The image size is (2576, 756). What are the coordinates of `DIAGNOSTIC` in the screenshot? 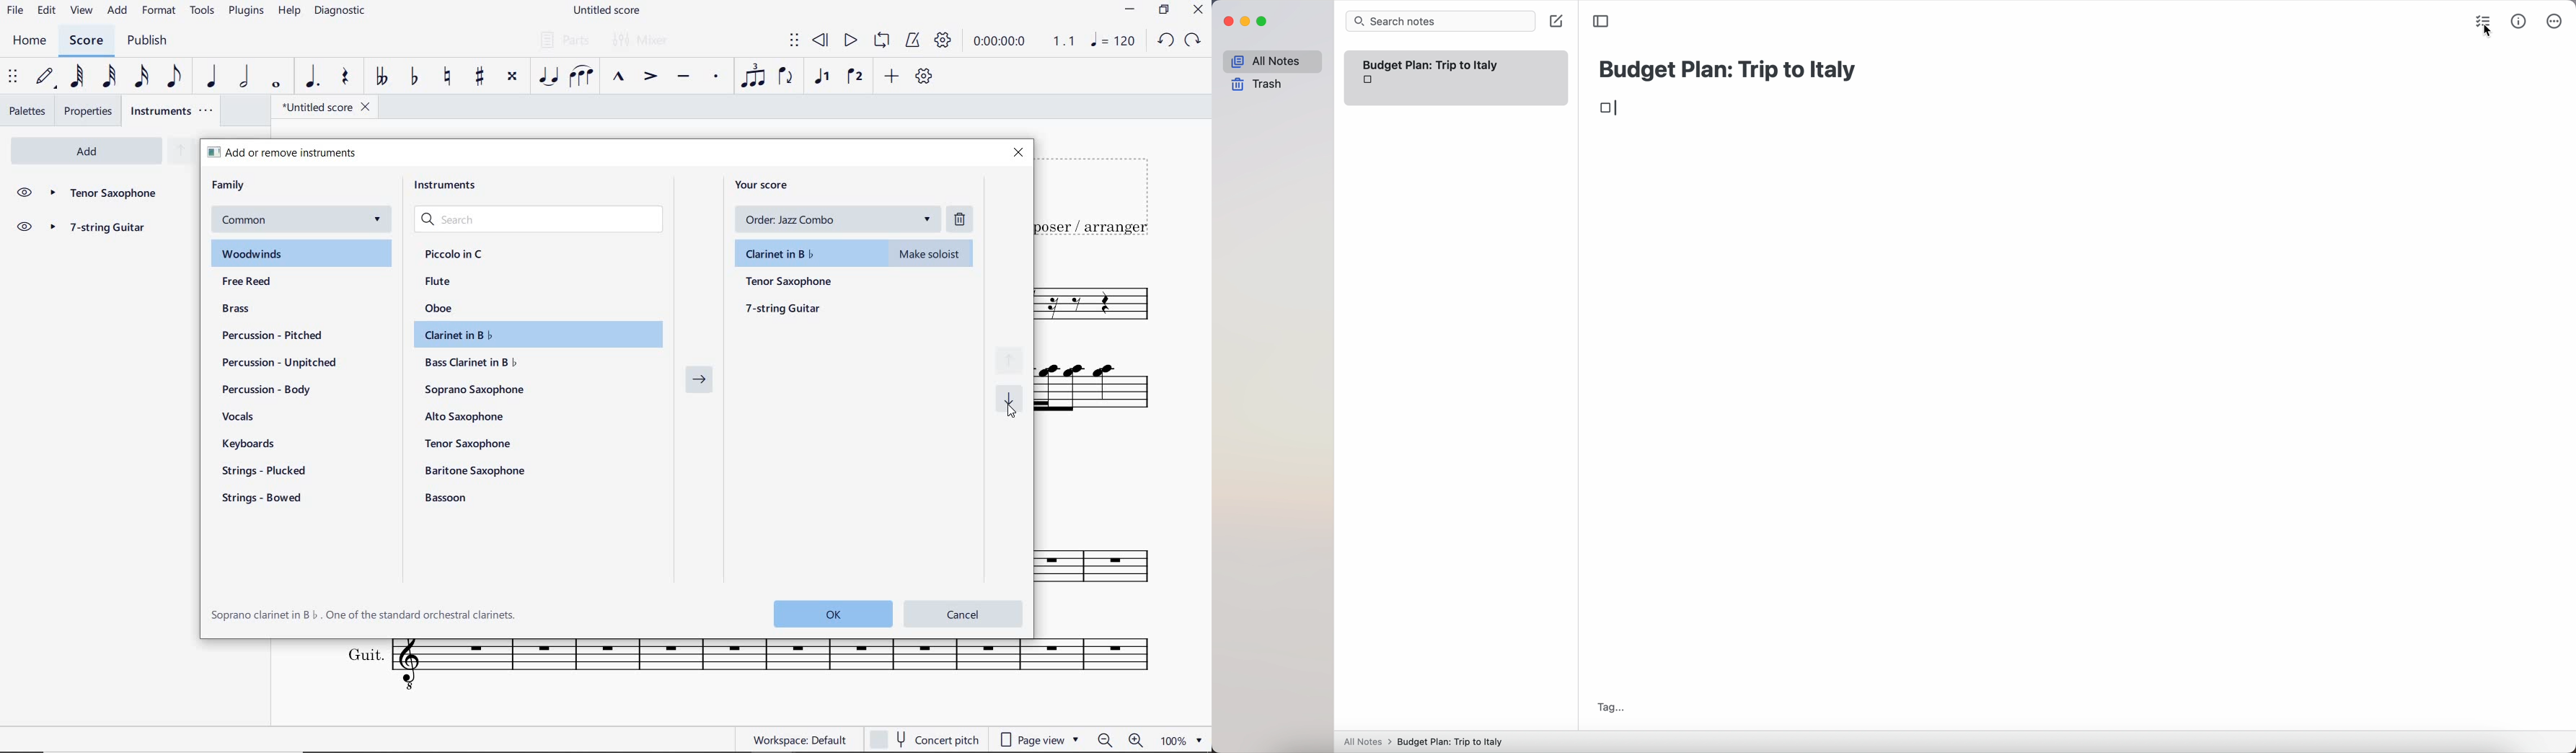 It's located at (340, 11).